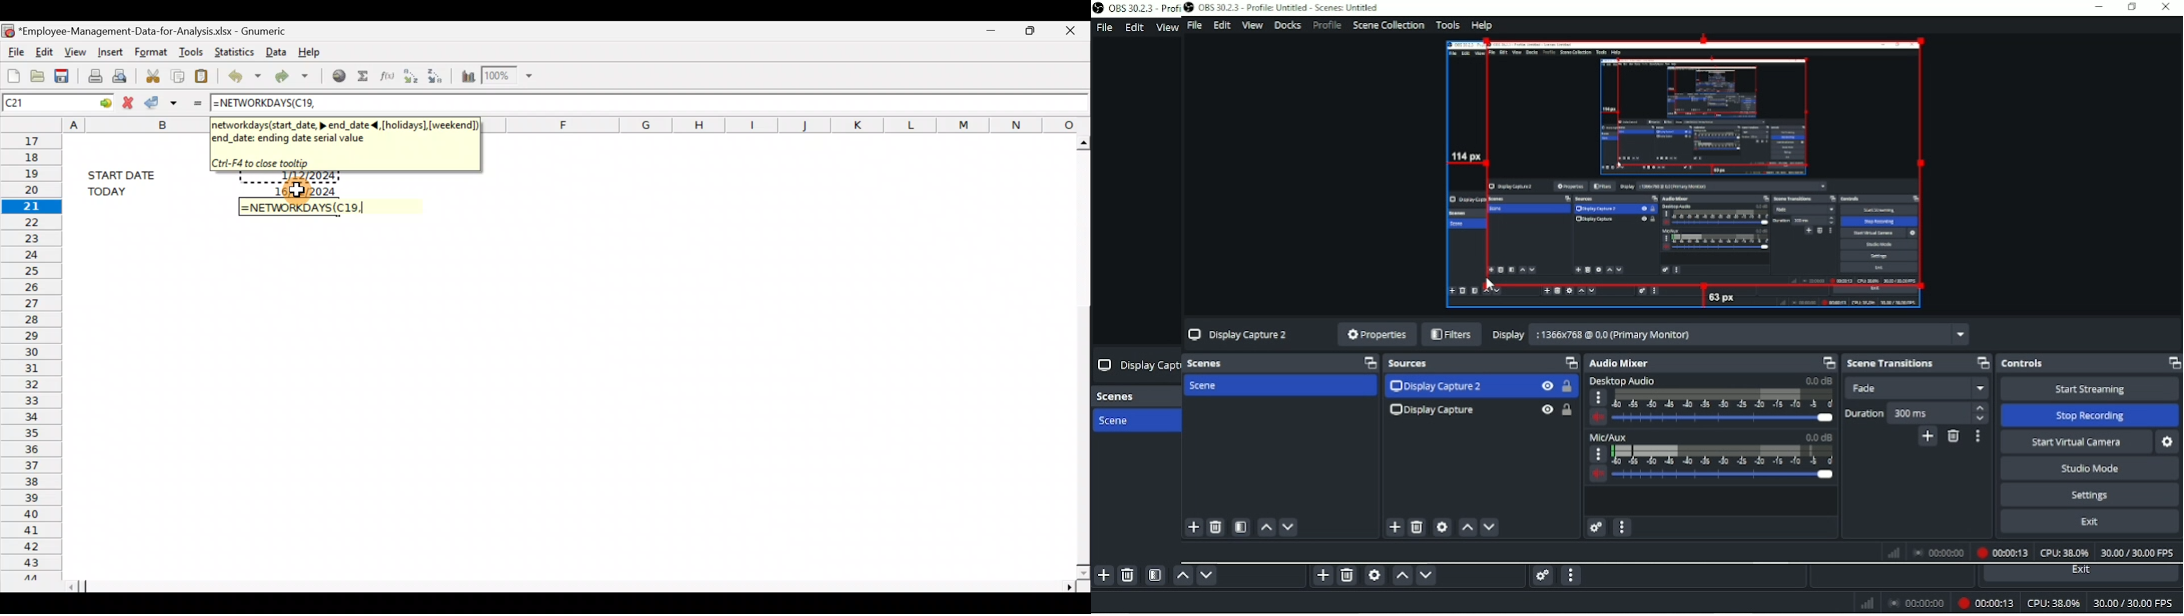 This screenshot has width=2184, height=616. I want to click on Profile, so click(1330, 25).